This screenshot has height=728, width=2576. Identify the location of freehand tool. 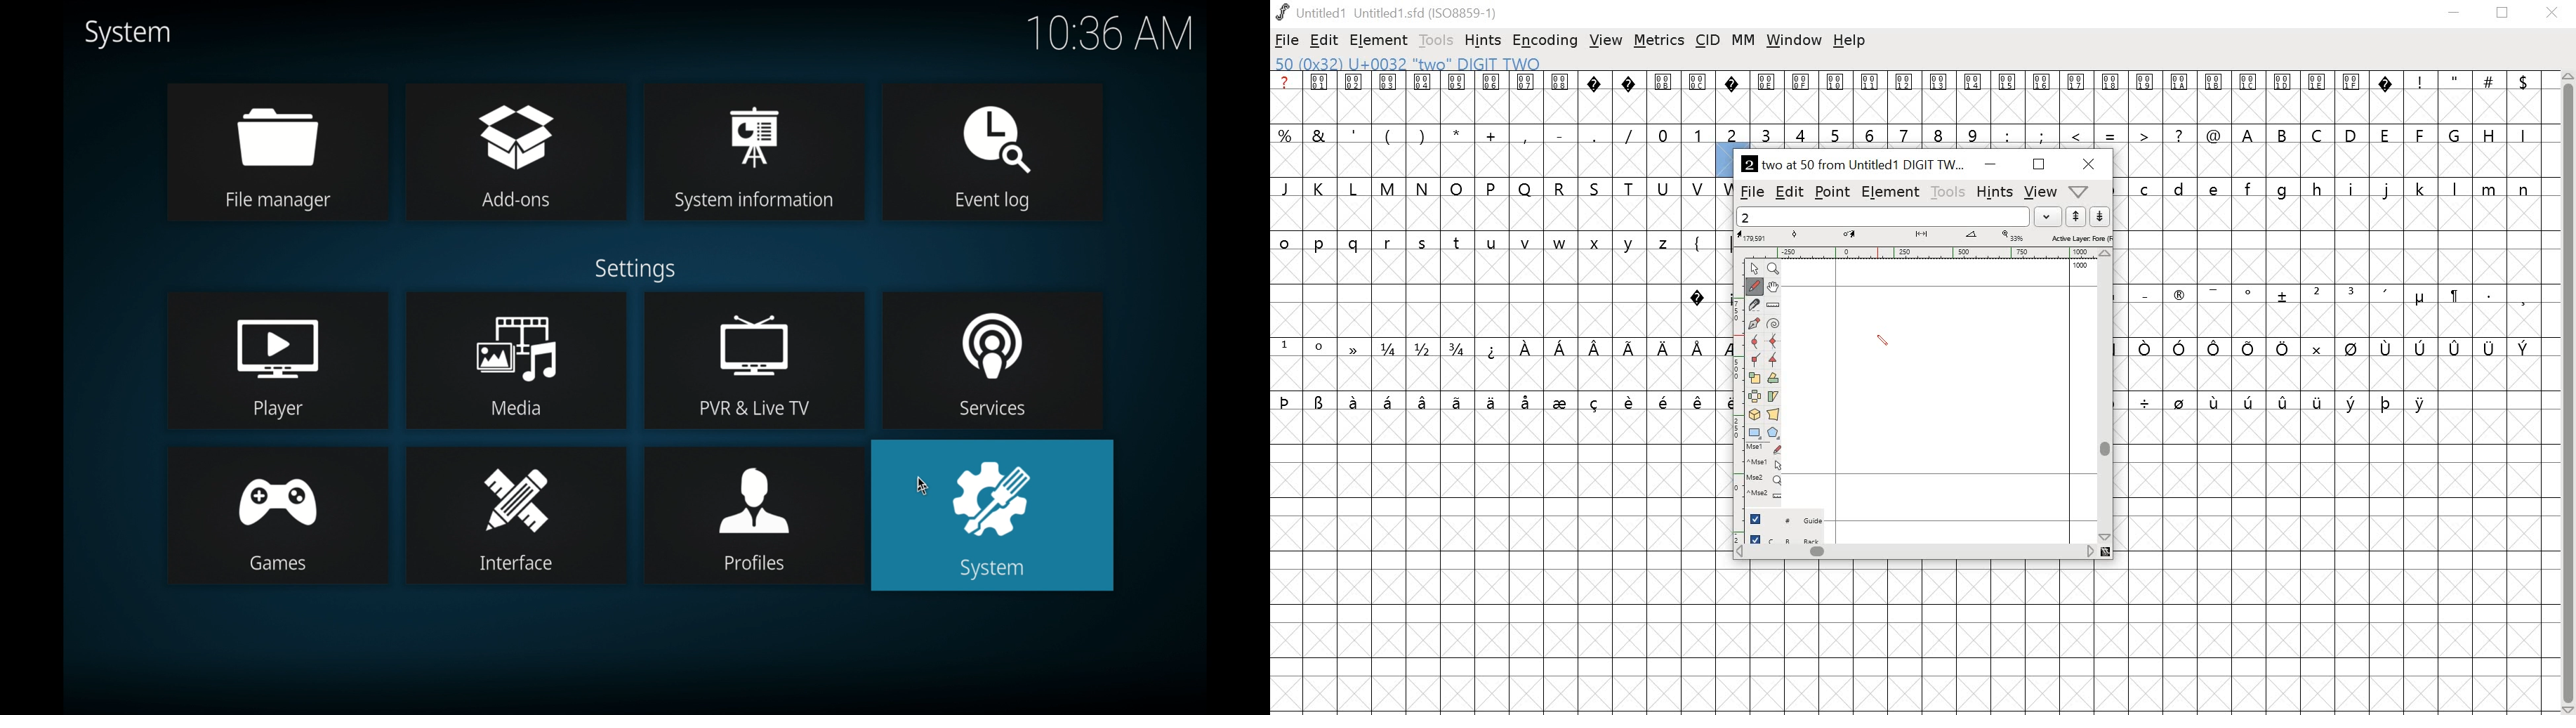
(1755, 287).